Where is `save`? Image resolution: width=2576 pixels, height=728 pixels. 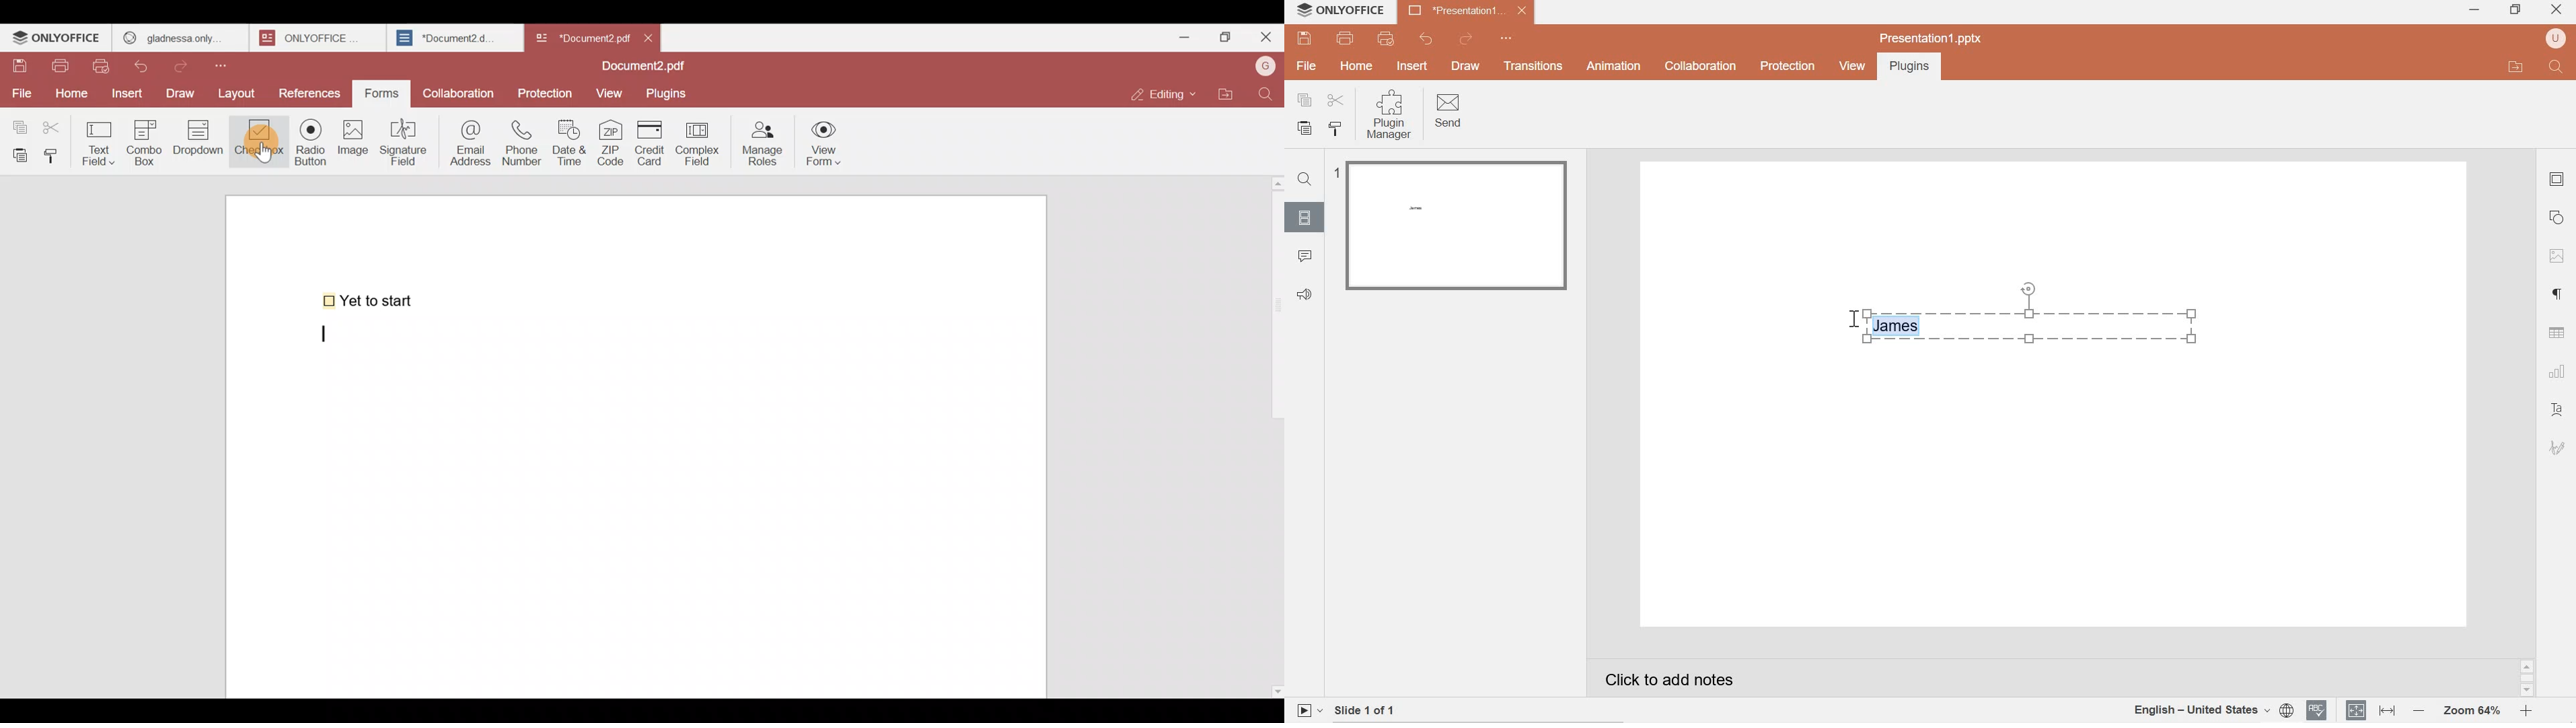
save is located at coordinates (1306, 38).